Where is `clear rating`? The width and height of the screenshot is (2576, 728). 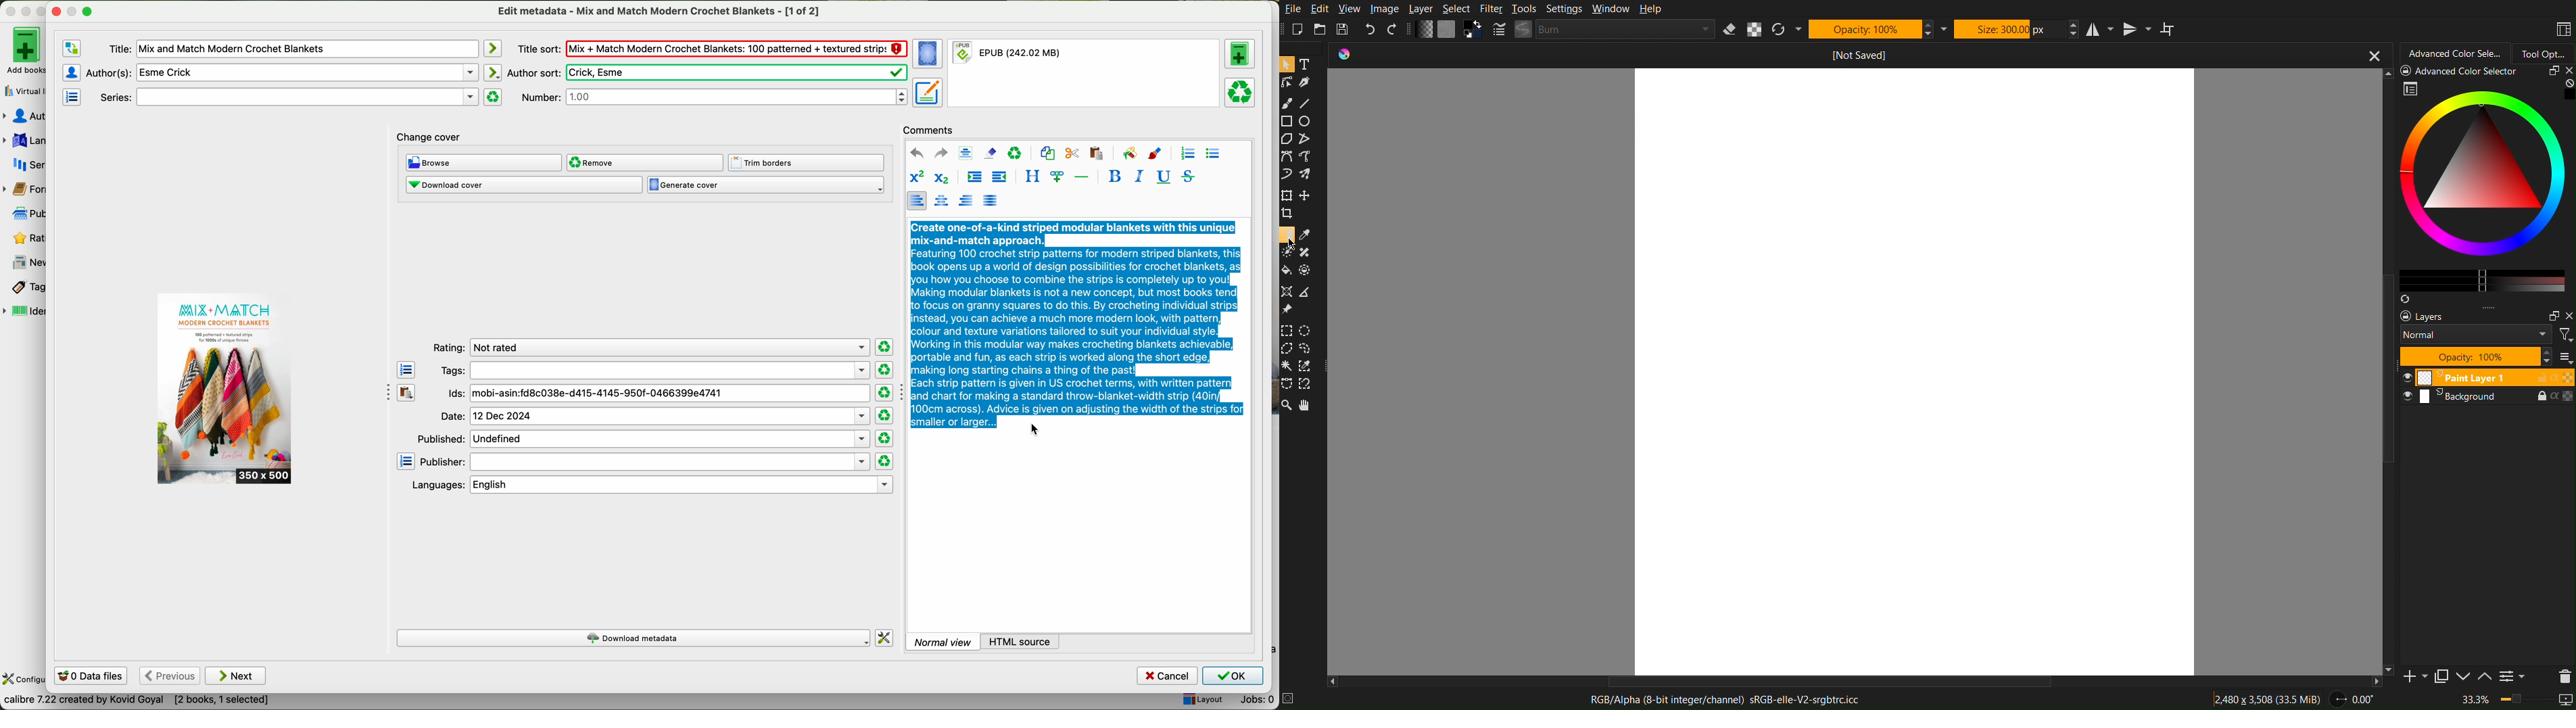 clear rating is located at coordinates (885, 347).